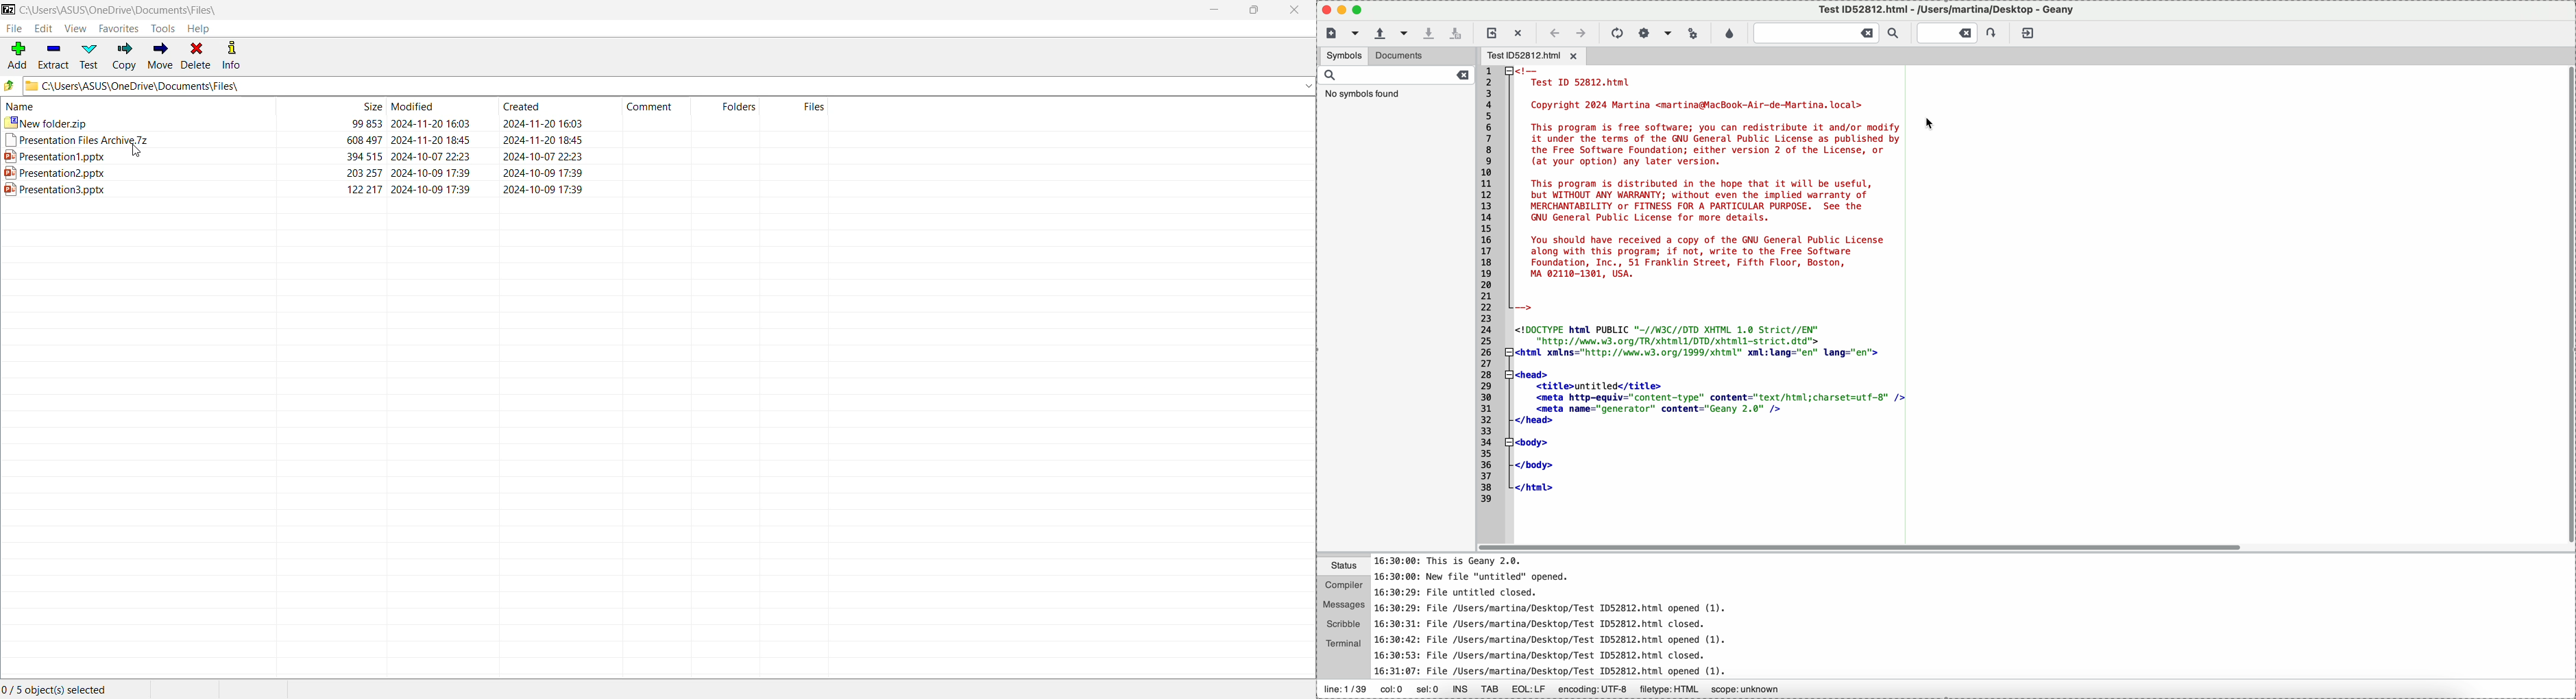 The width and height of the screenshot is (2576, 700). What do you see at coordinates (1693, 34) in the screenshot?
I see `run or view the current file` at bounding box center [1693, 34].